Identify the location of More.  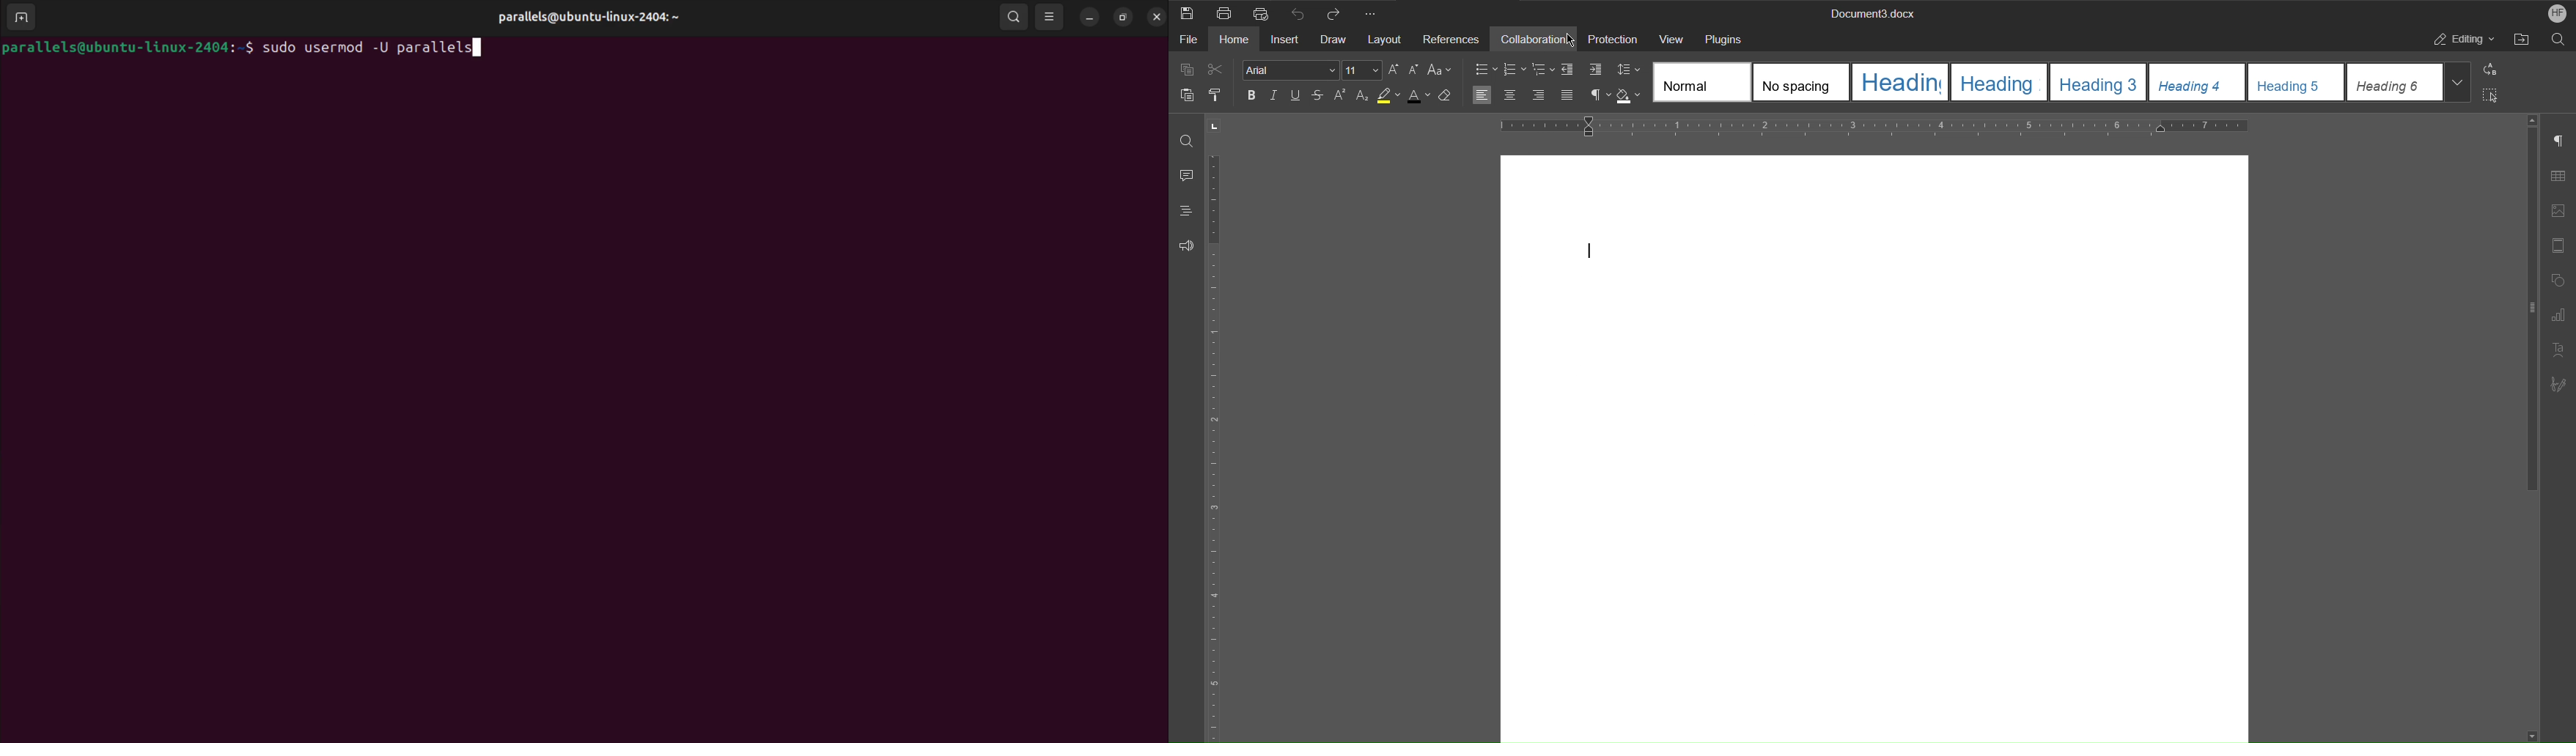
(1374, 13).